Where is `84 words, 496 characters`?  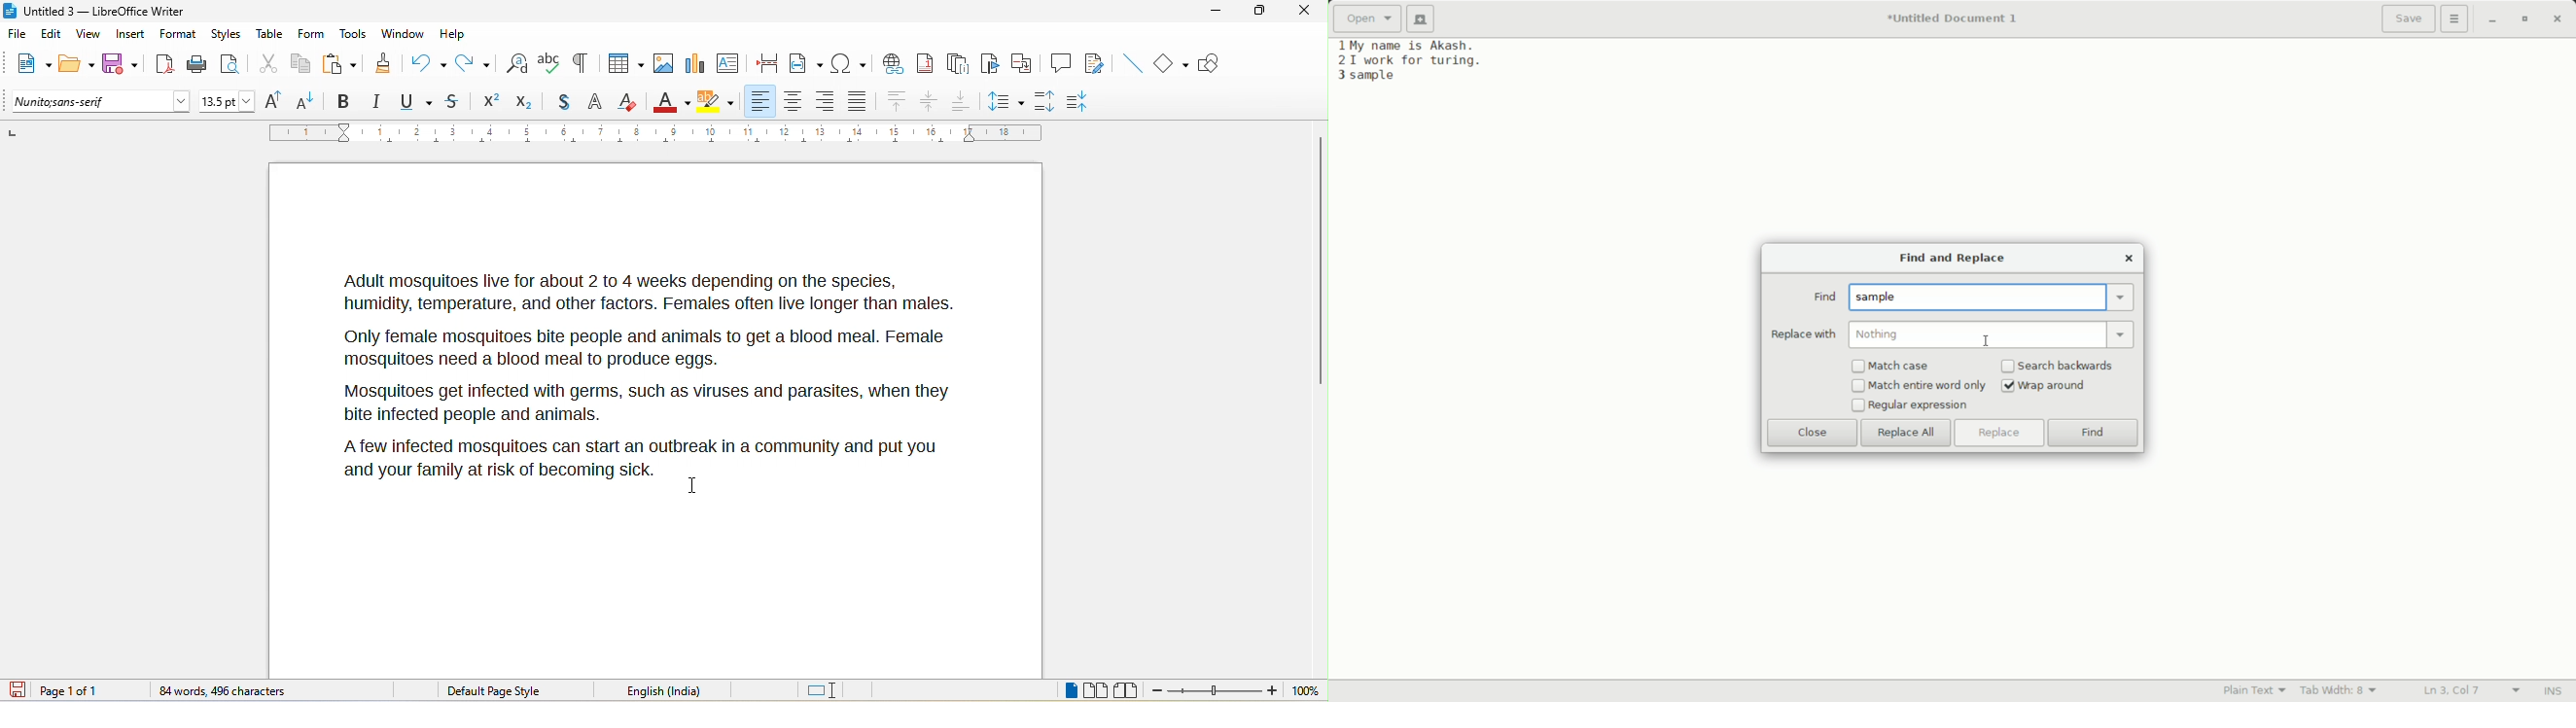
84 words, 496 characters is located at coordinates (224, 692).